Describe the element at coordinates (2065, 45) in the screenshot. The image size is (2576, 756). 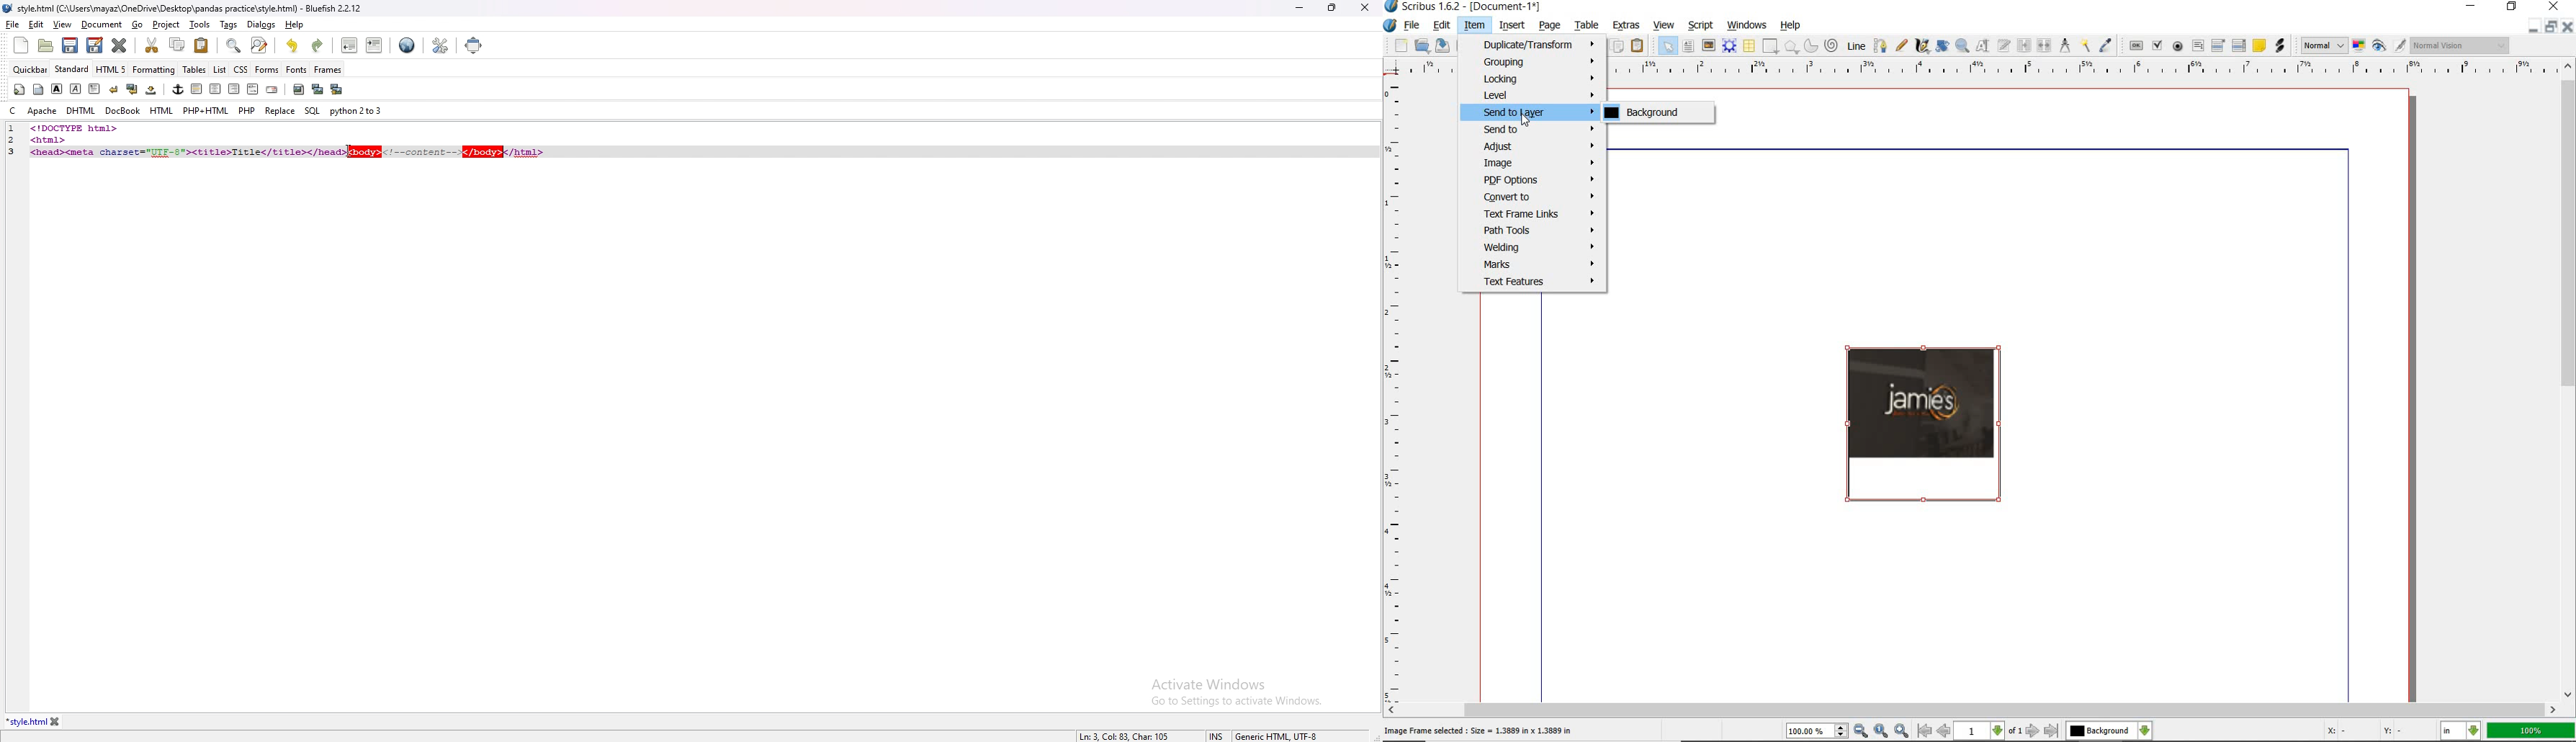
I see `measurements` at that location.